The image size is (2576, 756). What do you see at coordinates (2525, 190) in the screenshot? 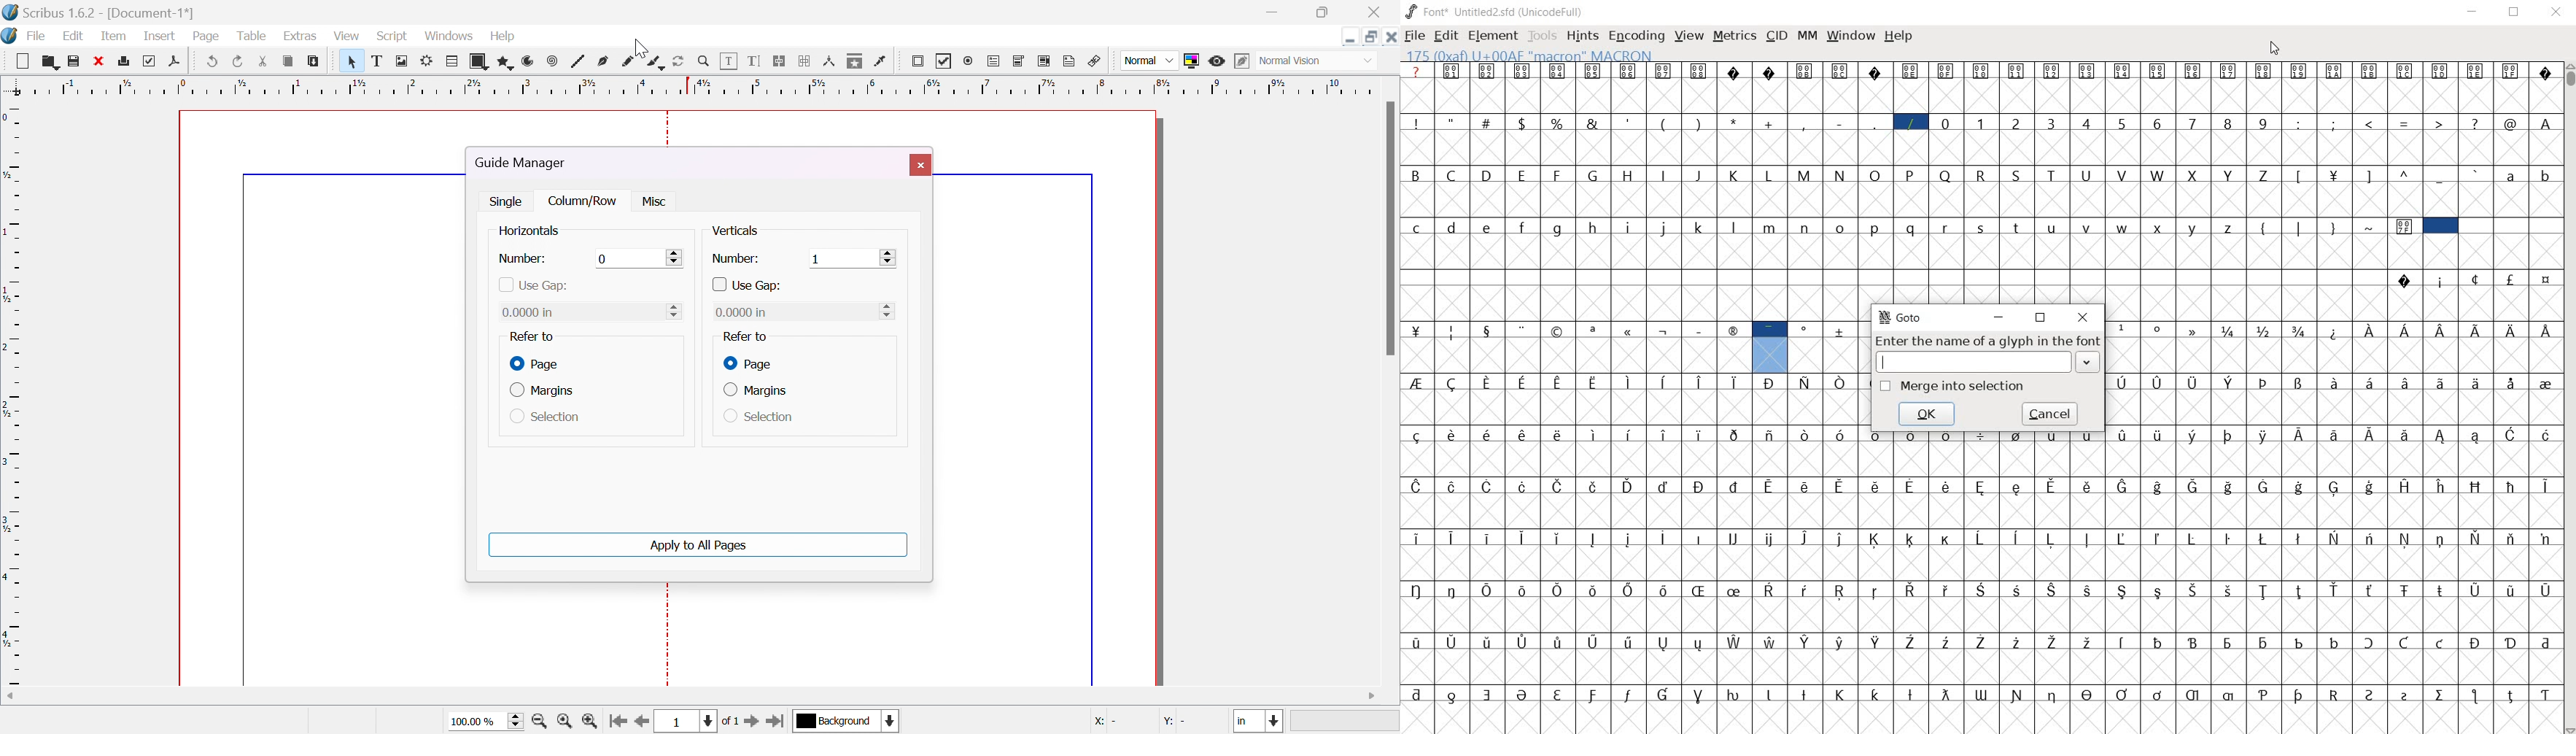
I see `alphabets` at bounding box center [2525, 190].